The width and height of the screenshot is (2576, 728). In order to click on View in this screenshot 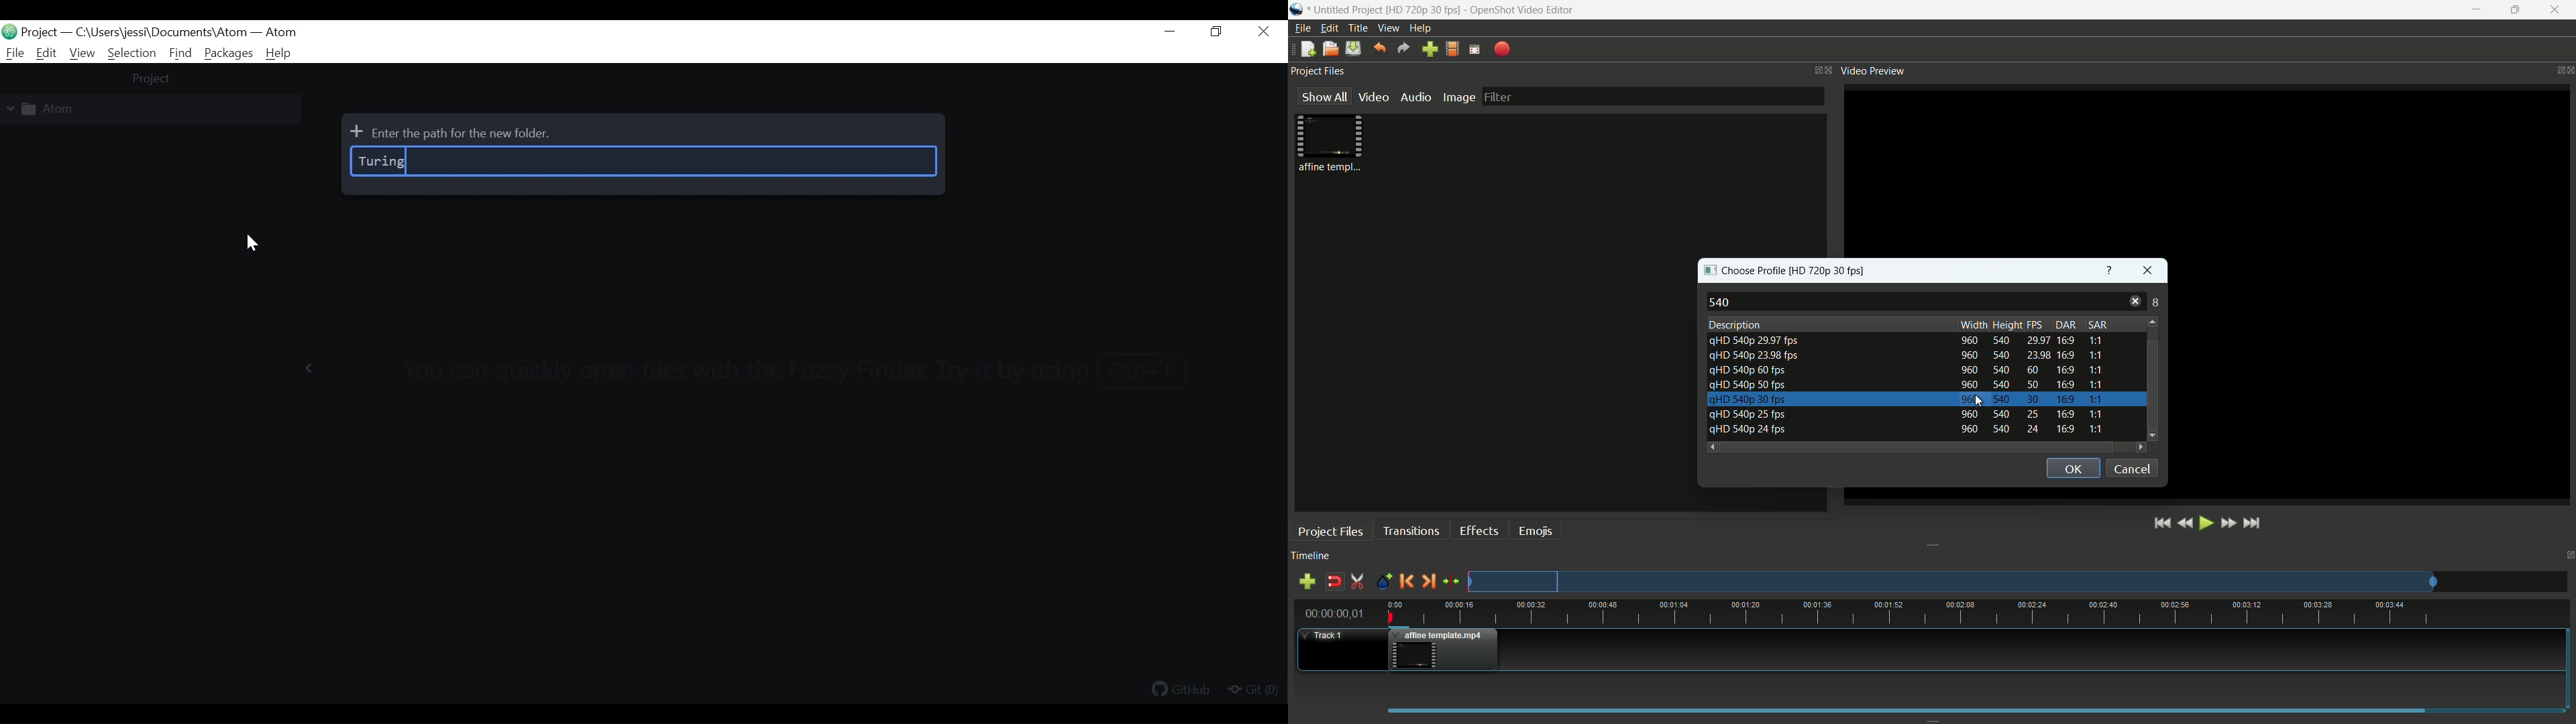, I will do `click(81, 54)`.